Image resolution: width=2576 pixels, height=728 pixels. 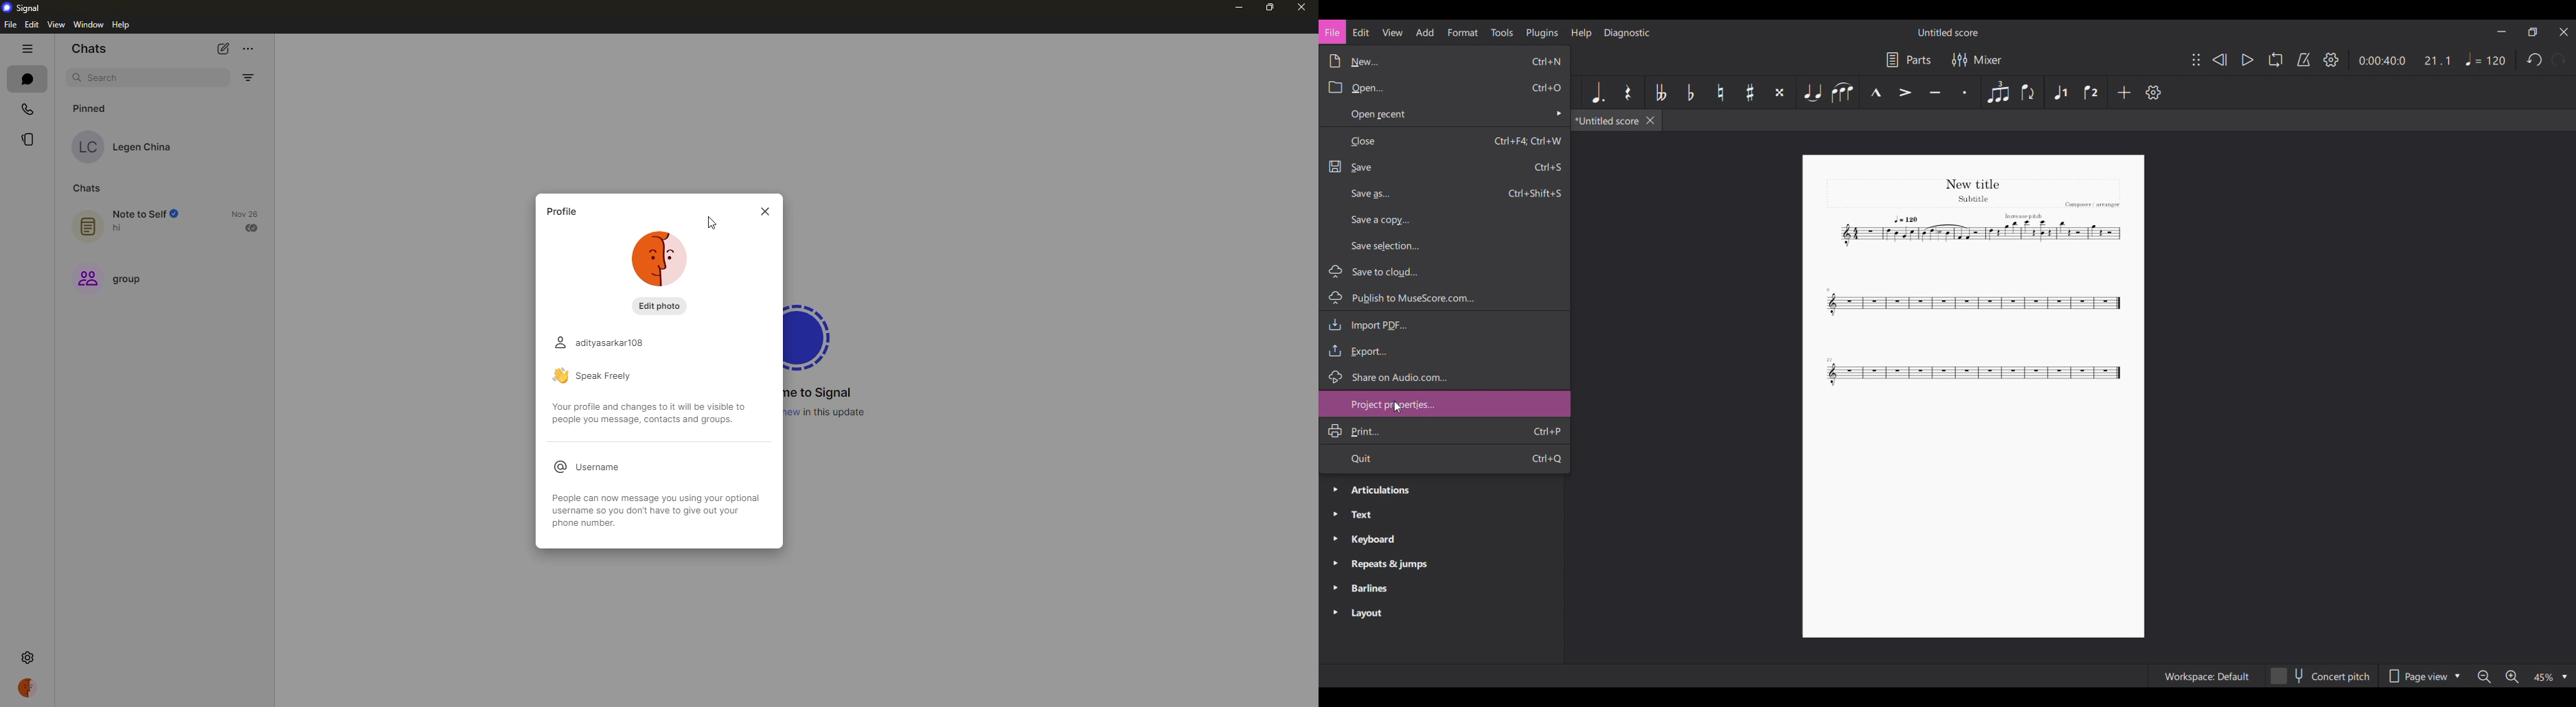 I want to click on Current score, so click(x=1975, y=285).